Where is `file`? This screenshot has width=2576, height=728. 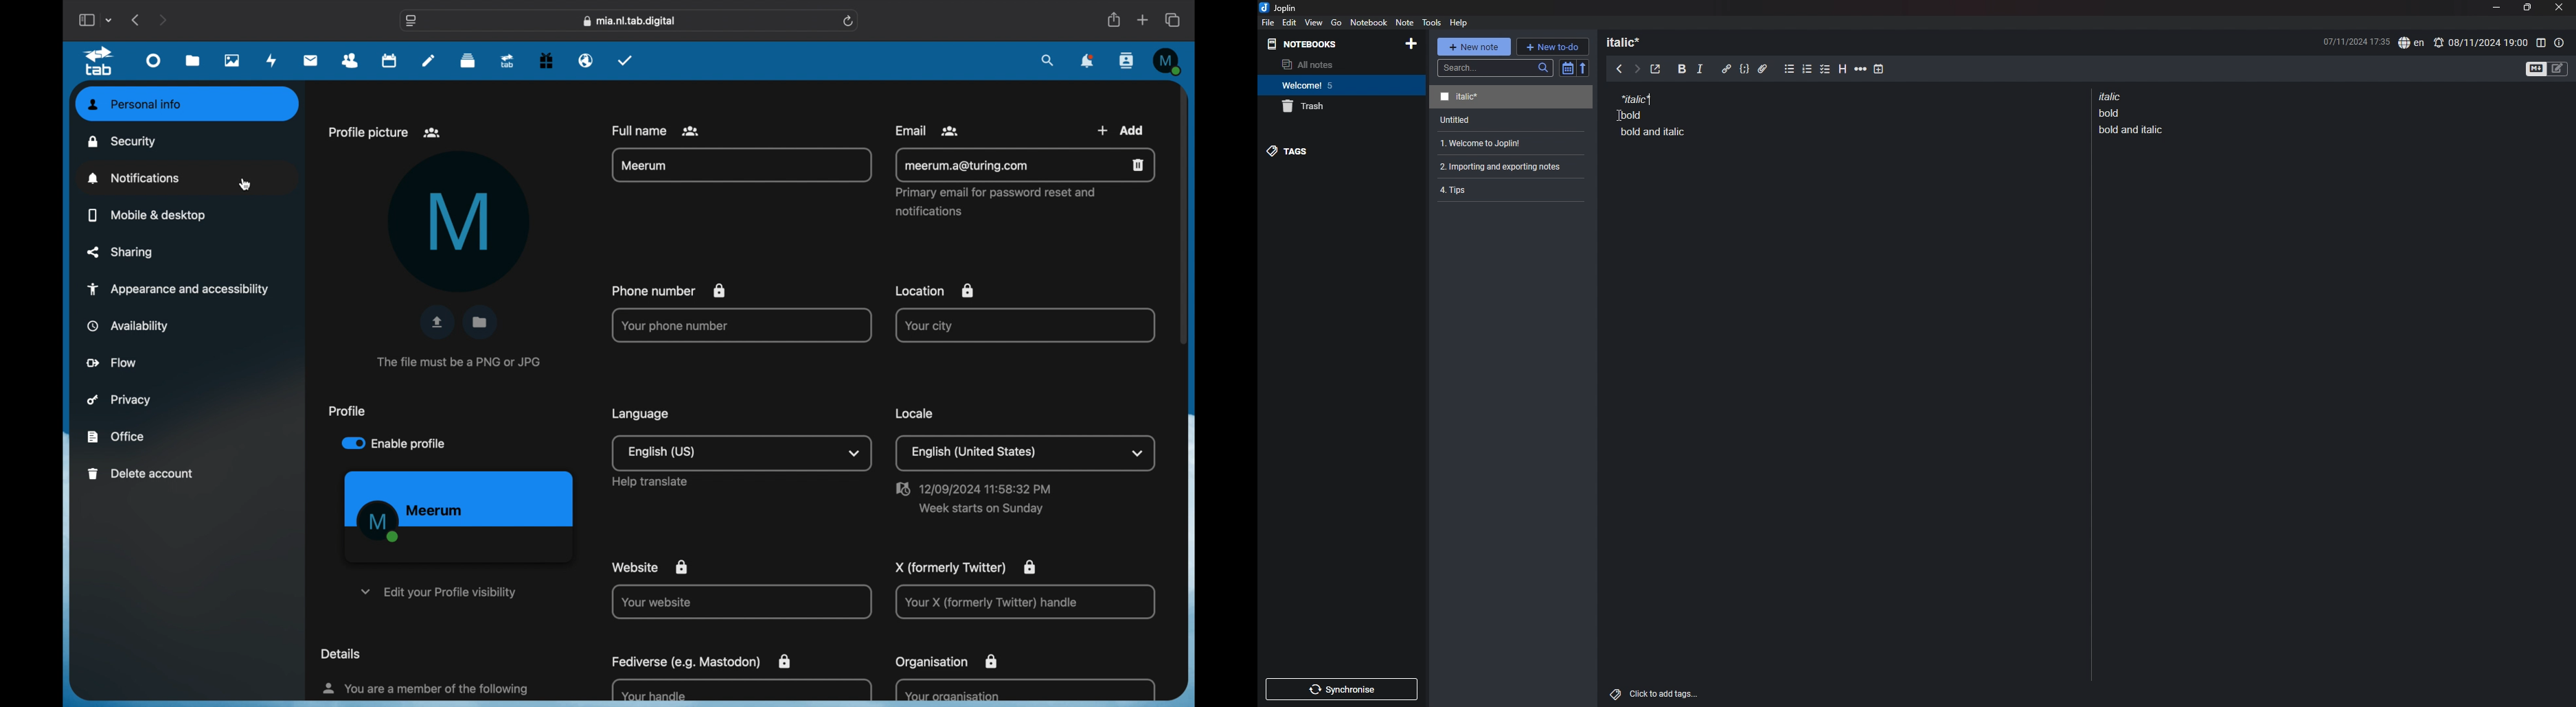
file is located at coordinates (1268, 22).